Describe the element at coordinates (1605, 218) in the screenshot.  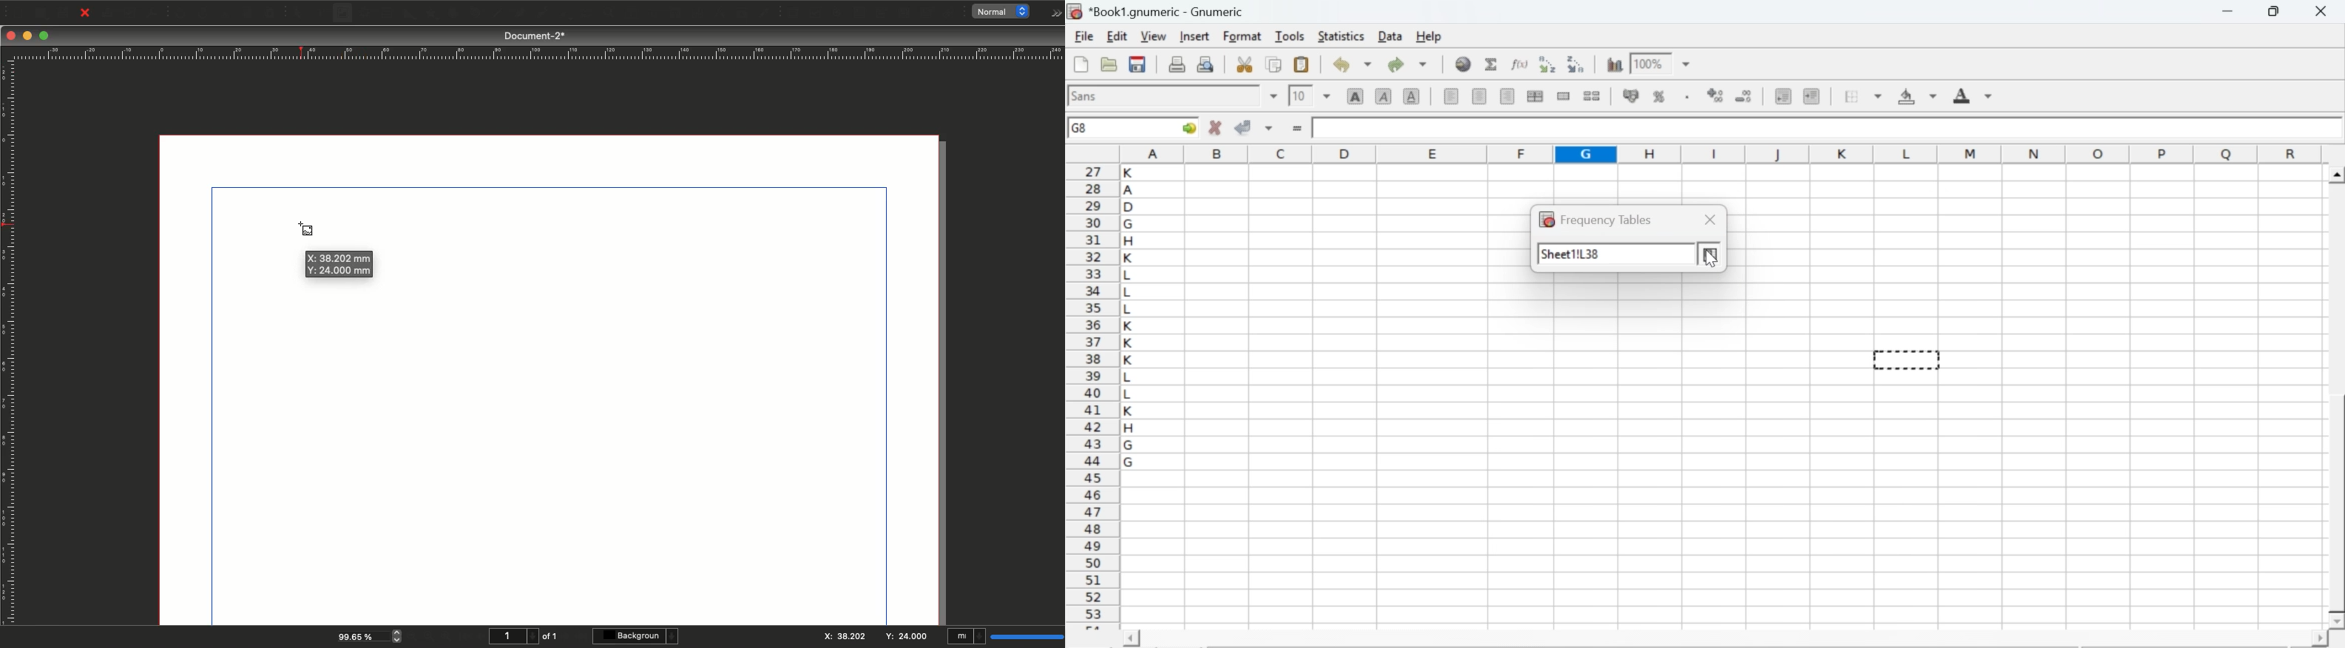
I see `frequency tables` at that location.